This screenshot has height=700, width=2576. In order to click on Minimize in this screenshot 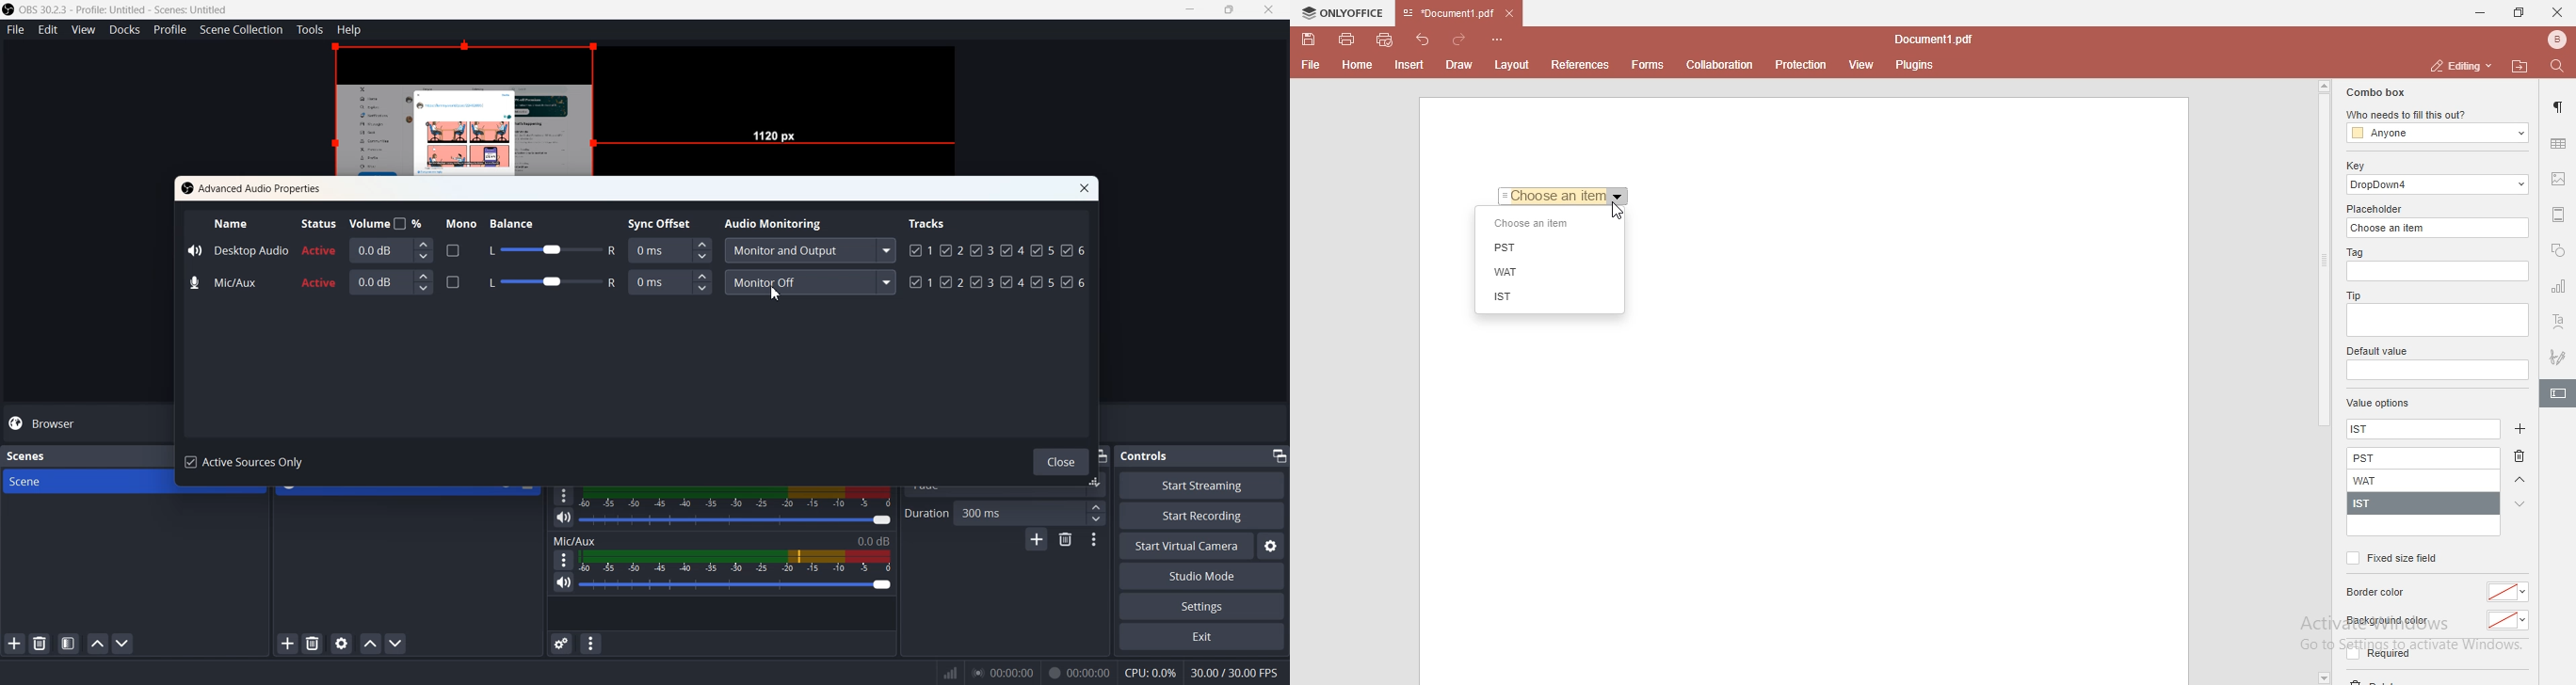, I will do `click(1278, 453)`.